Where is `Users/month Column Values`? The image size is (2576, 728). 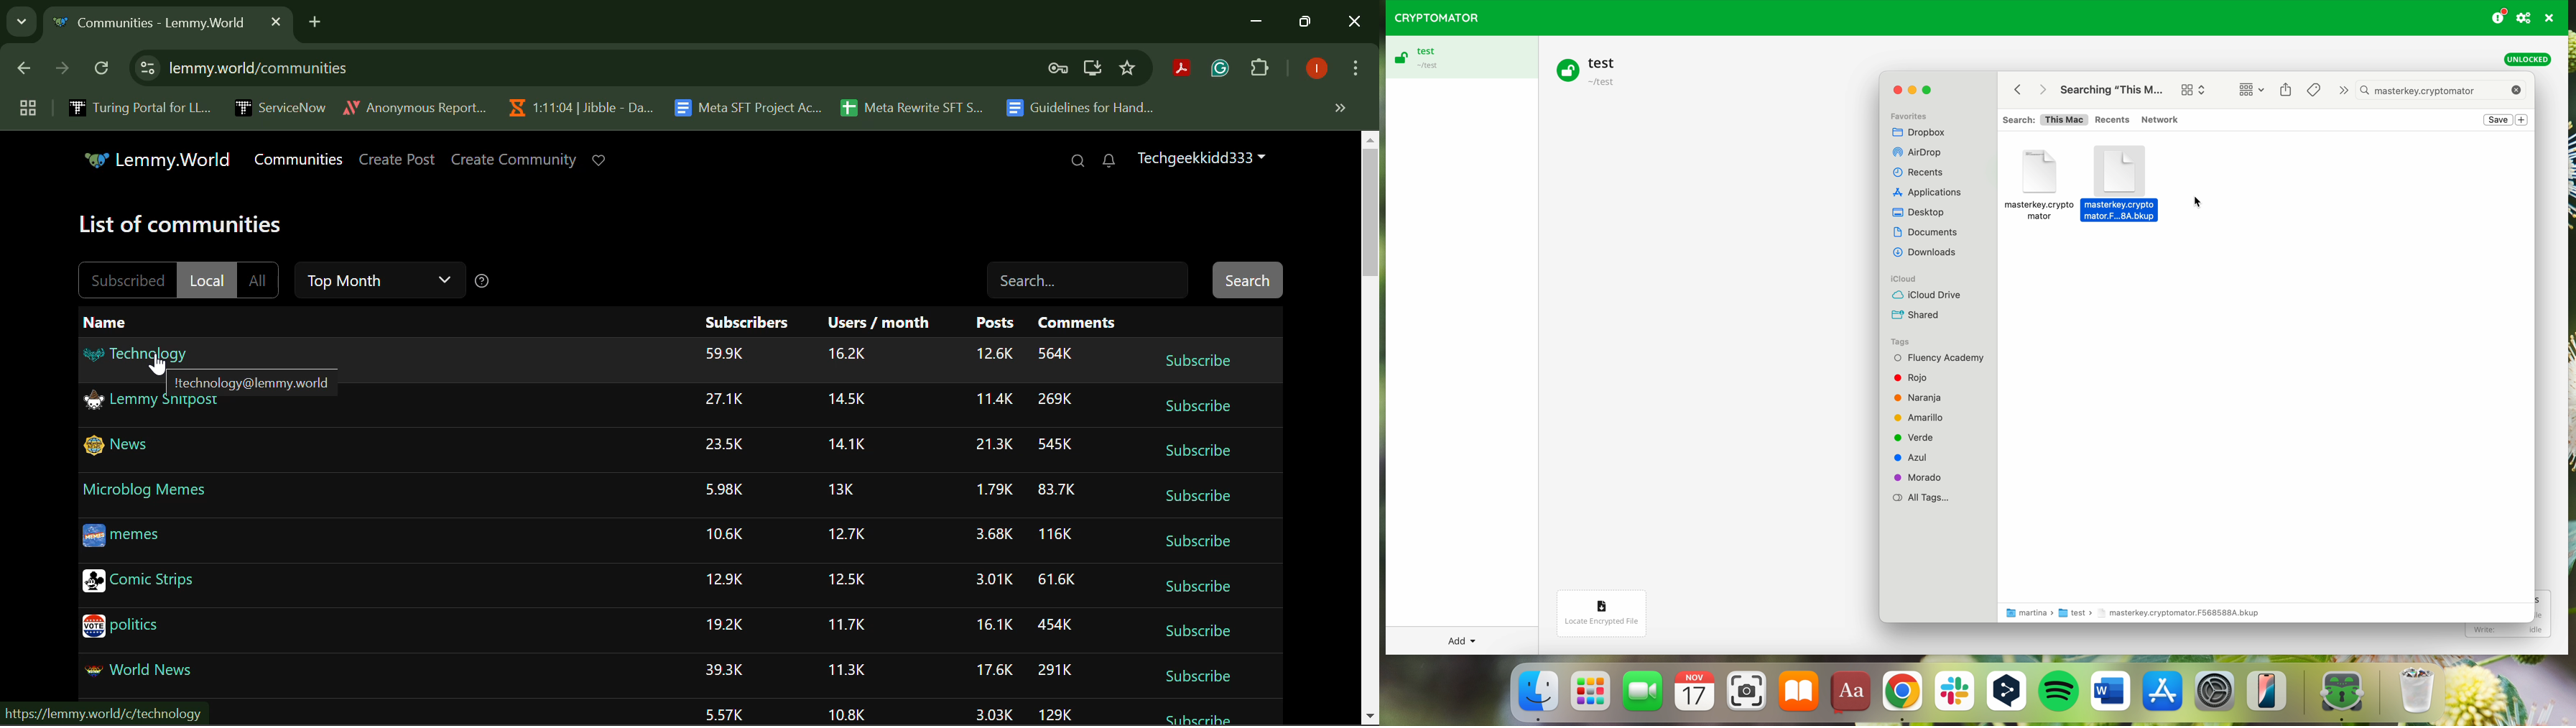 Users/month Column Values is located at coordinates (848, 533).